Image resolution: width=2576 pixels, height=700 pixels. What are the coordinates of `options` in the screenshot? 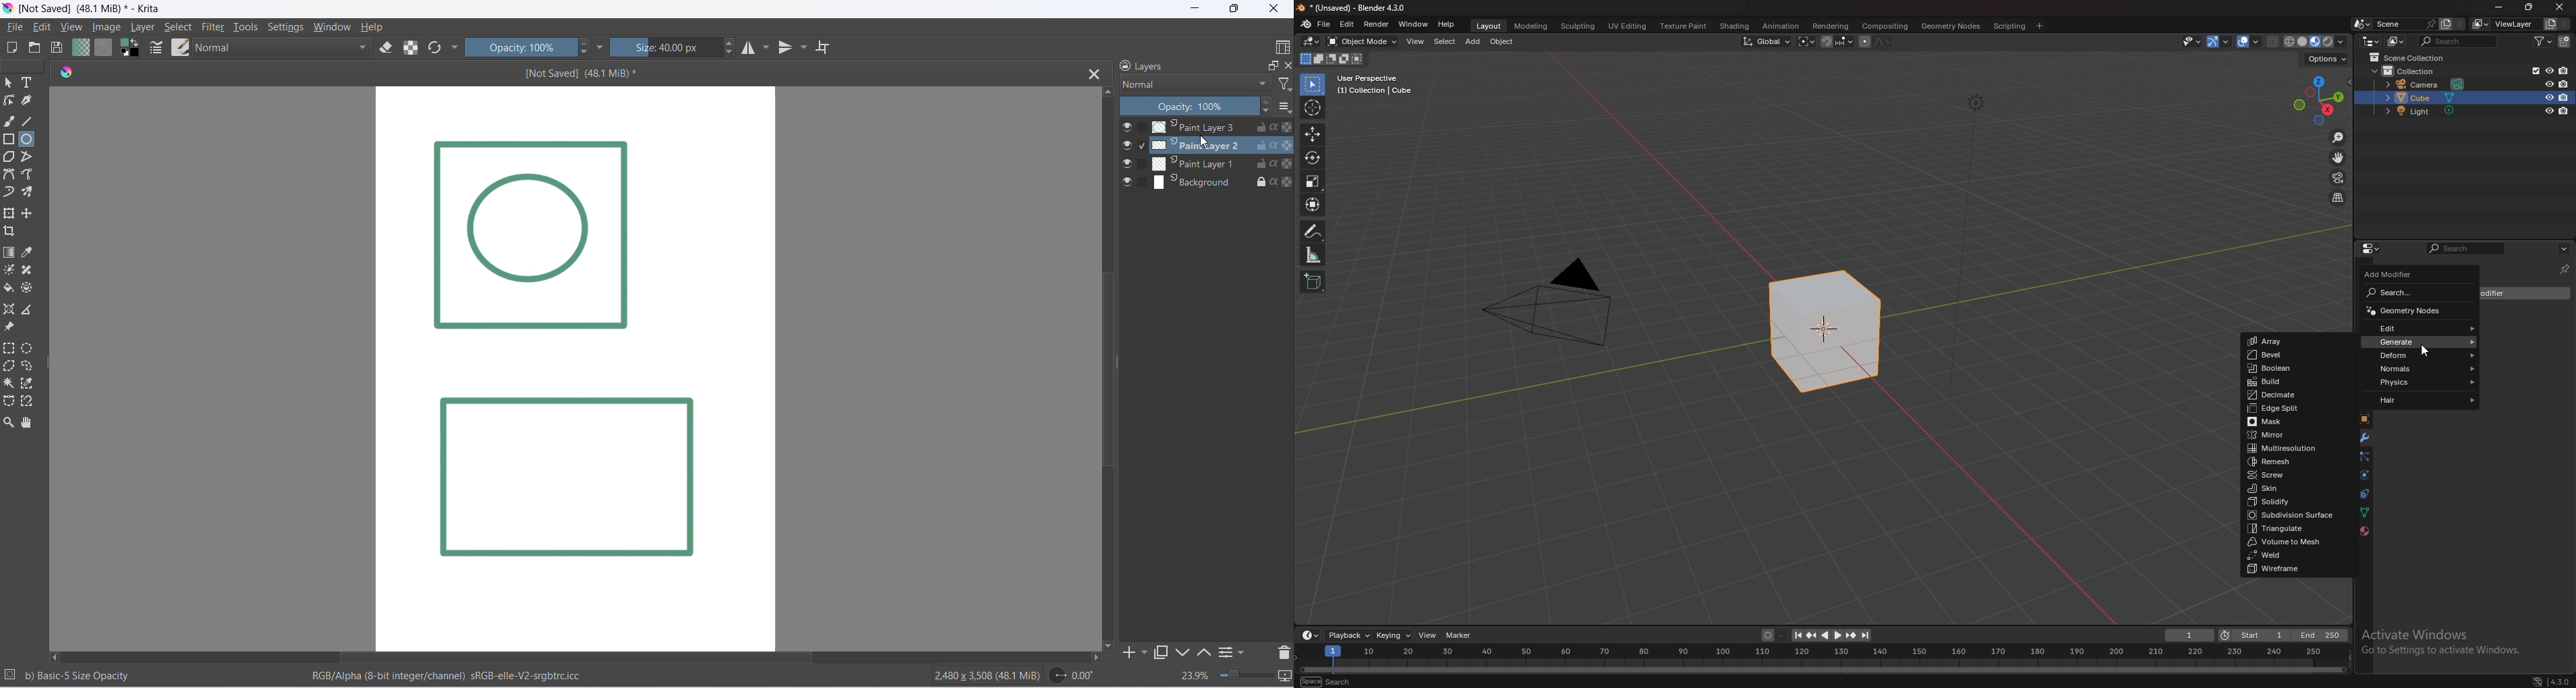 It's located at (1286, 106).